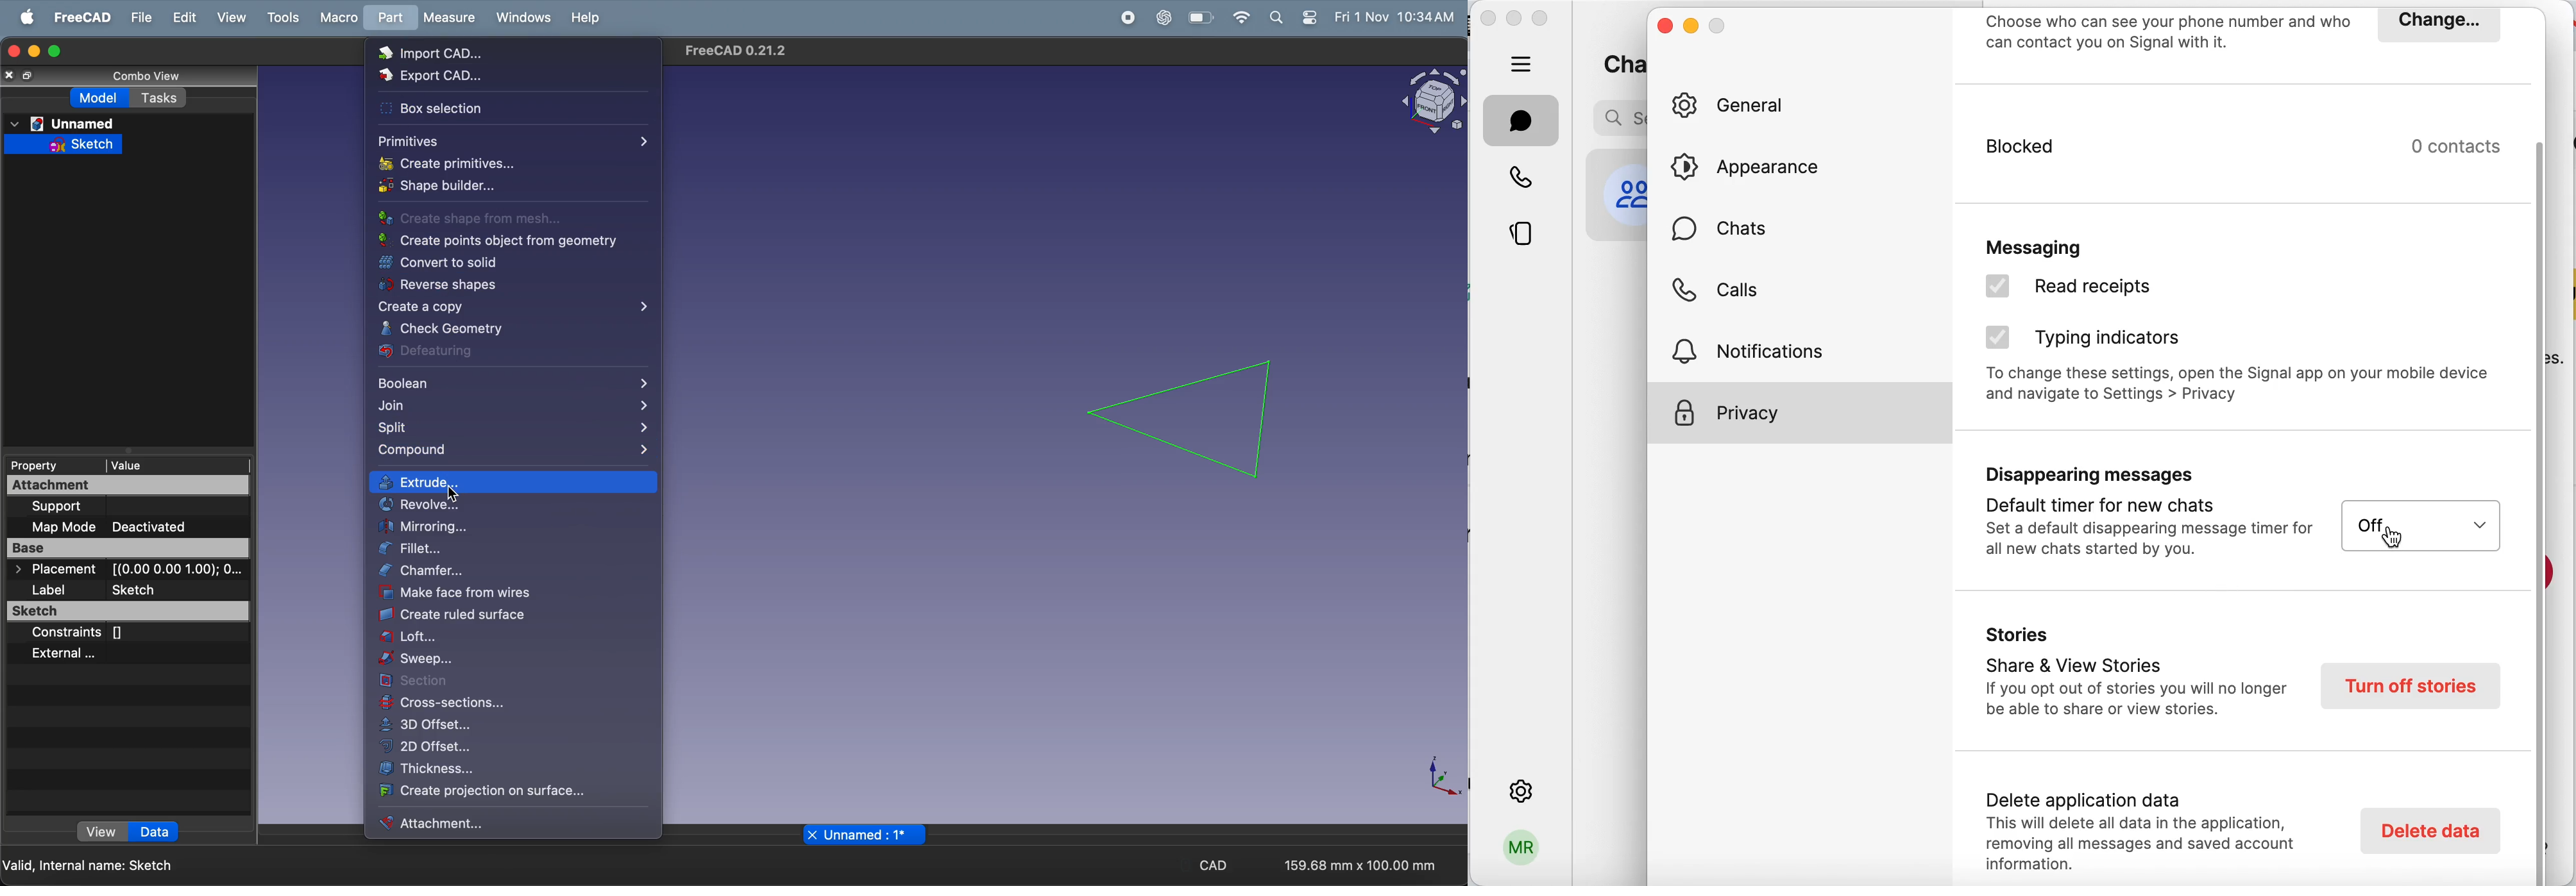 The image size is (2576, 896). What do you see at coordinates (512, 639) in the screenshot?
I see `loft` at bounding box center [512, 639].